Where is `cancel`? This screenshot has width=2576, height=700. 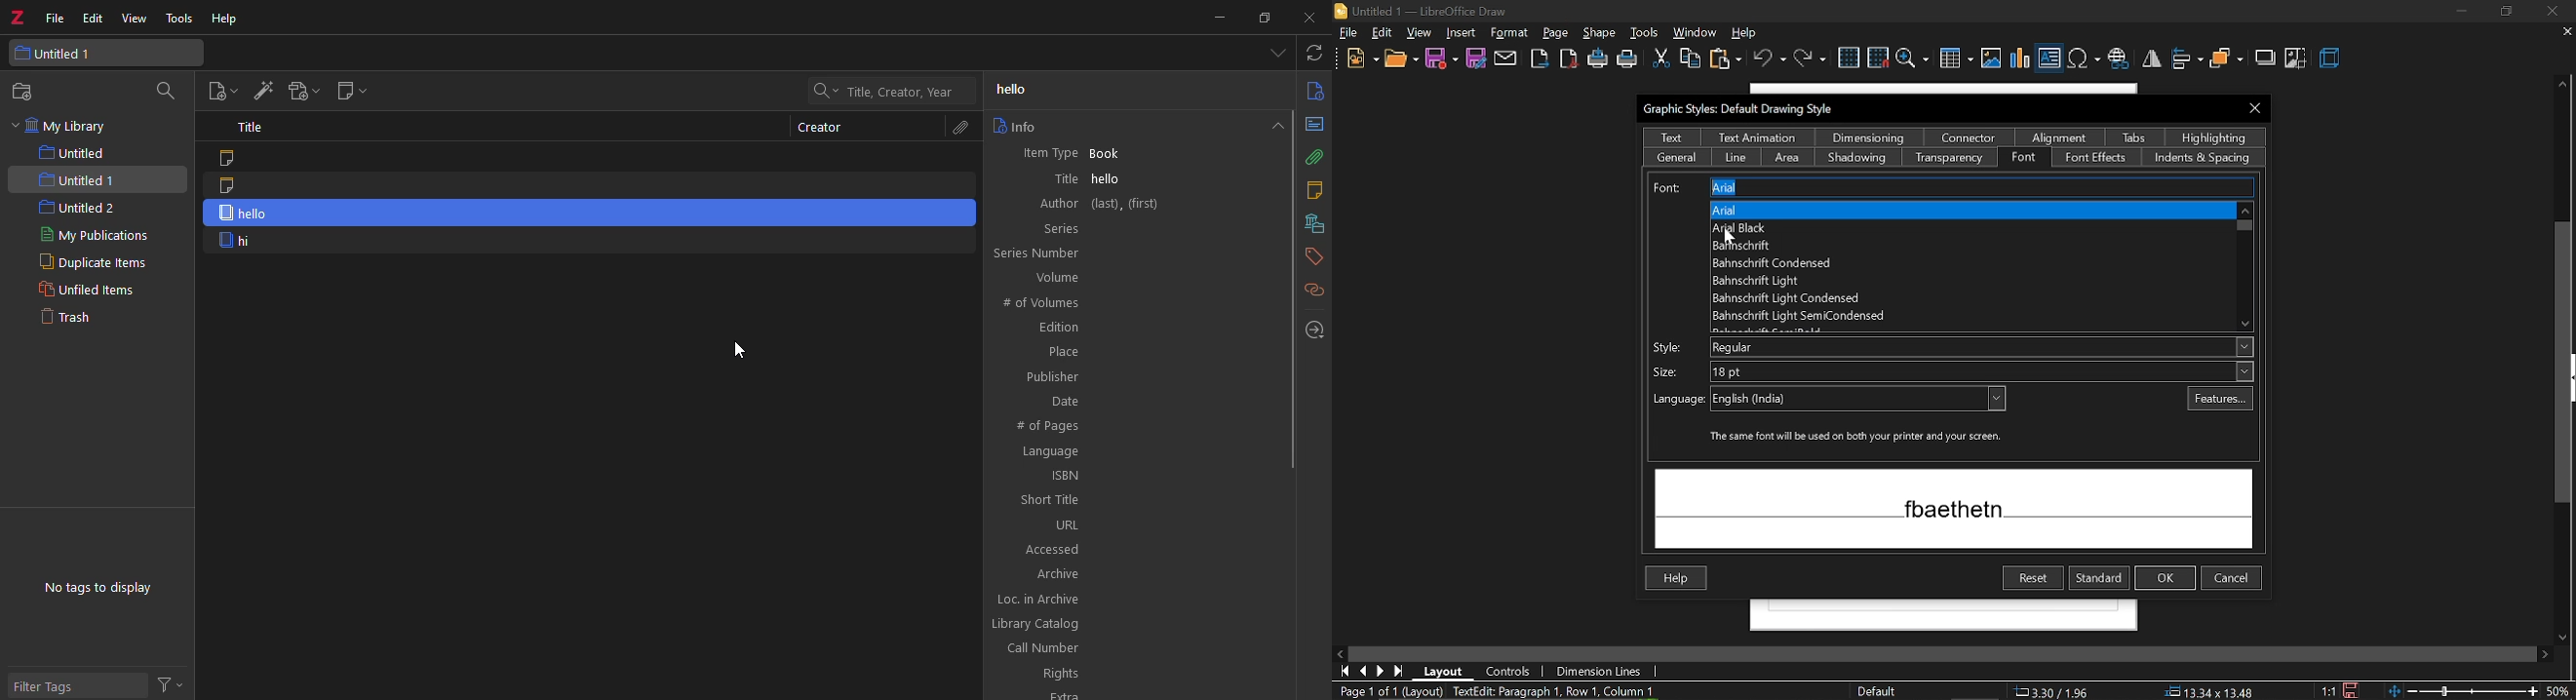
cancel is located at coordinates (2232, 578).